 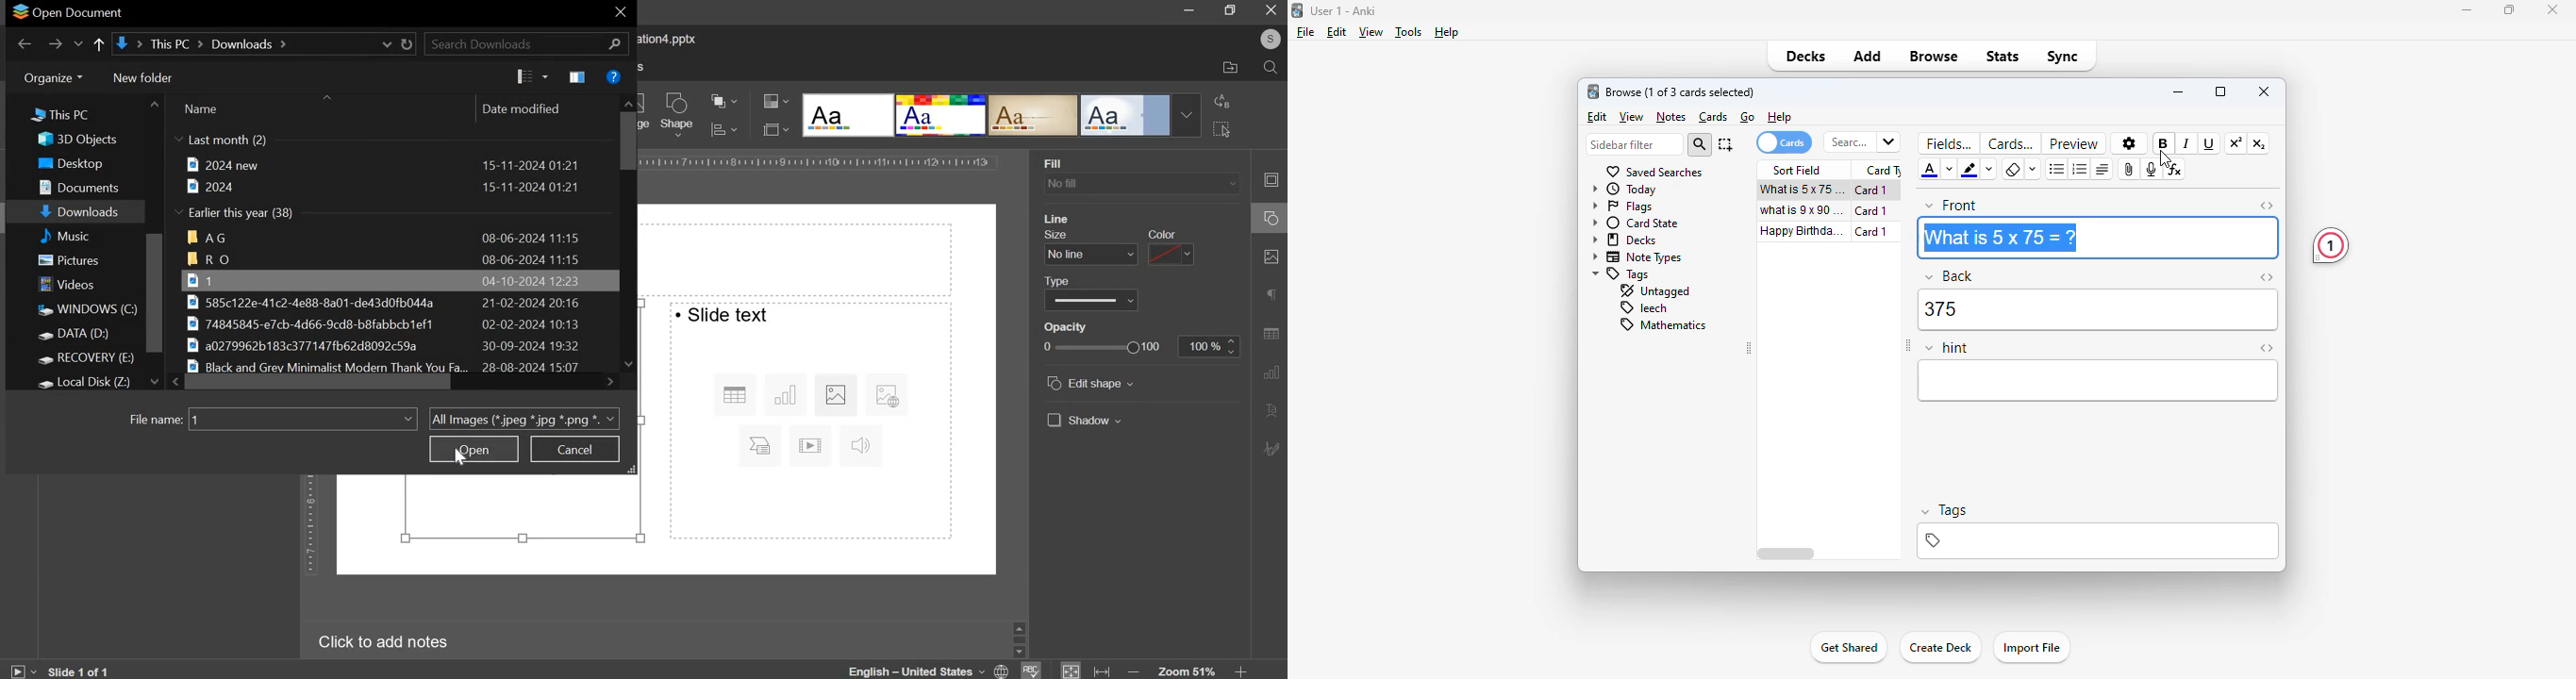 What do you see at coordinates (532, 77) in the screenshot?
I see `sort` at bounding box center [532, 77].